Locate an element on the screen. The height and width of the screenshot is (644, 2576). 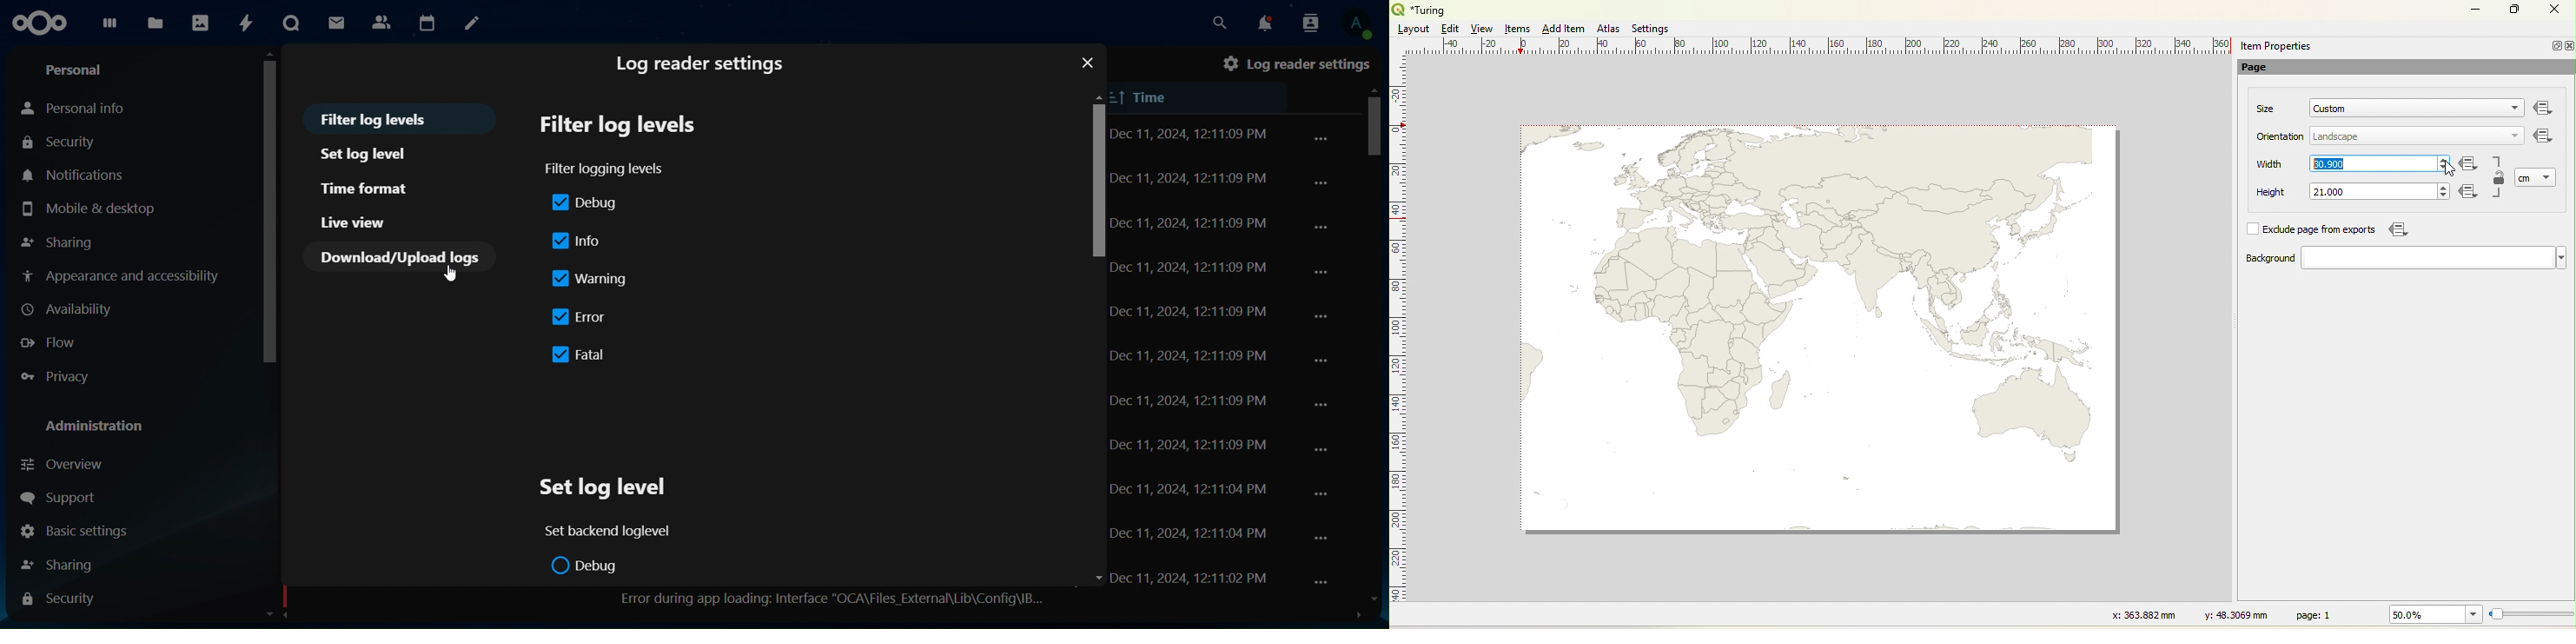
... is located at coordinates (1322, 182).